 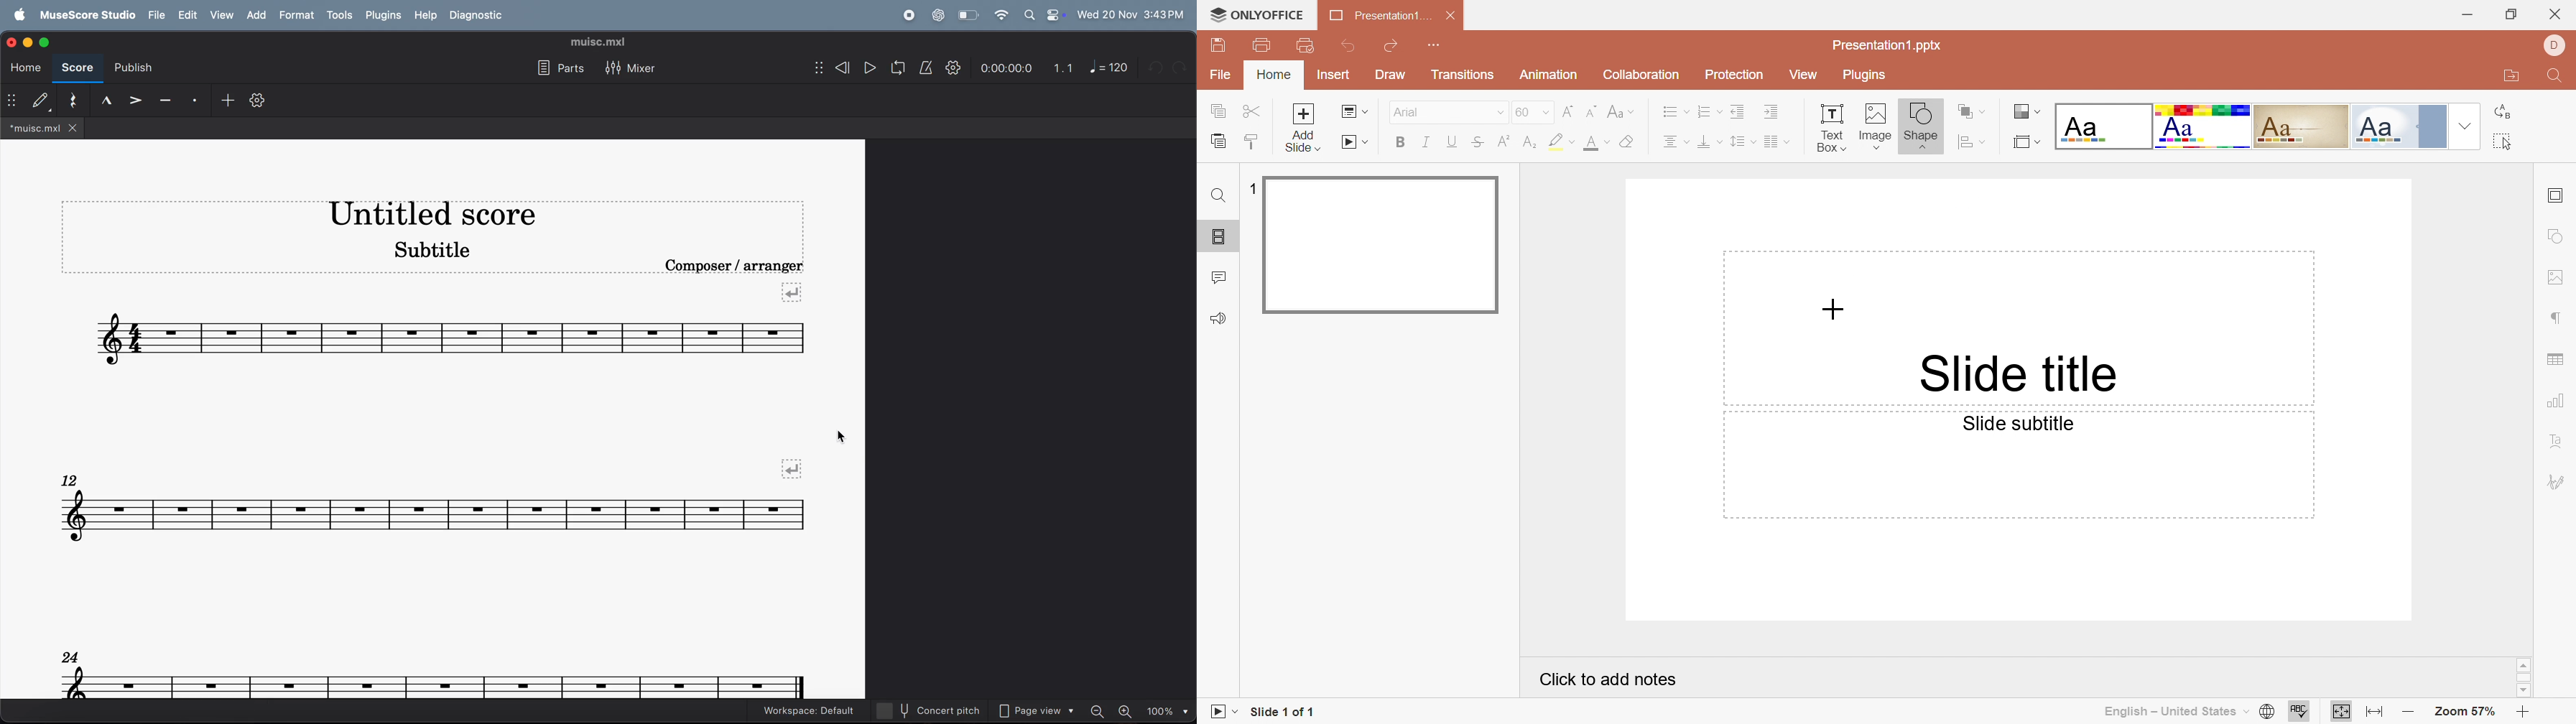 I want to click on add, so click(x=255, y=15).